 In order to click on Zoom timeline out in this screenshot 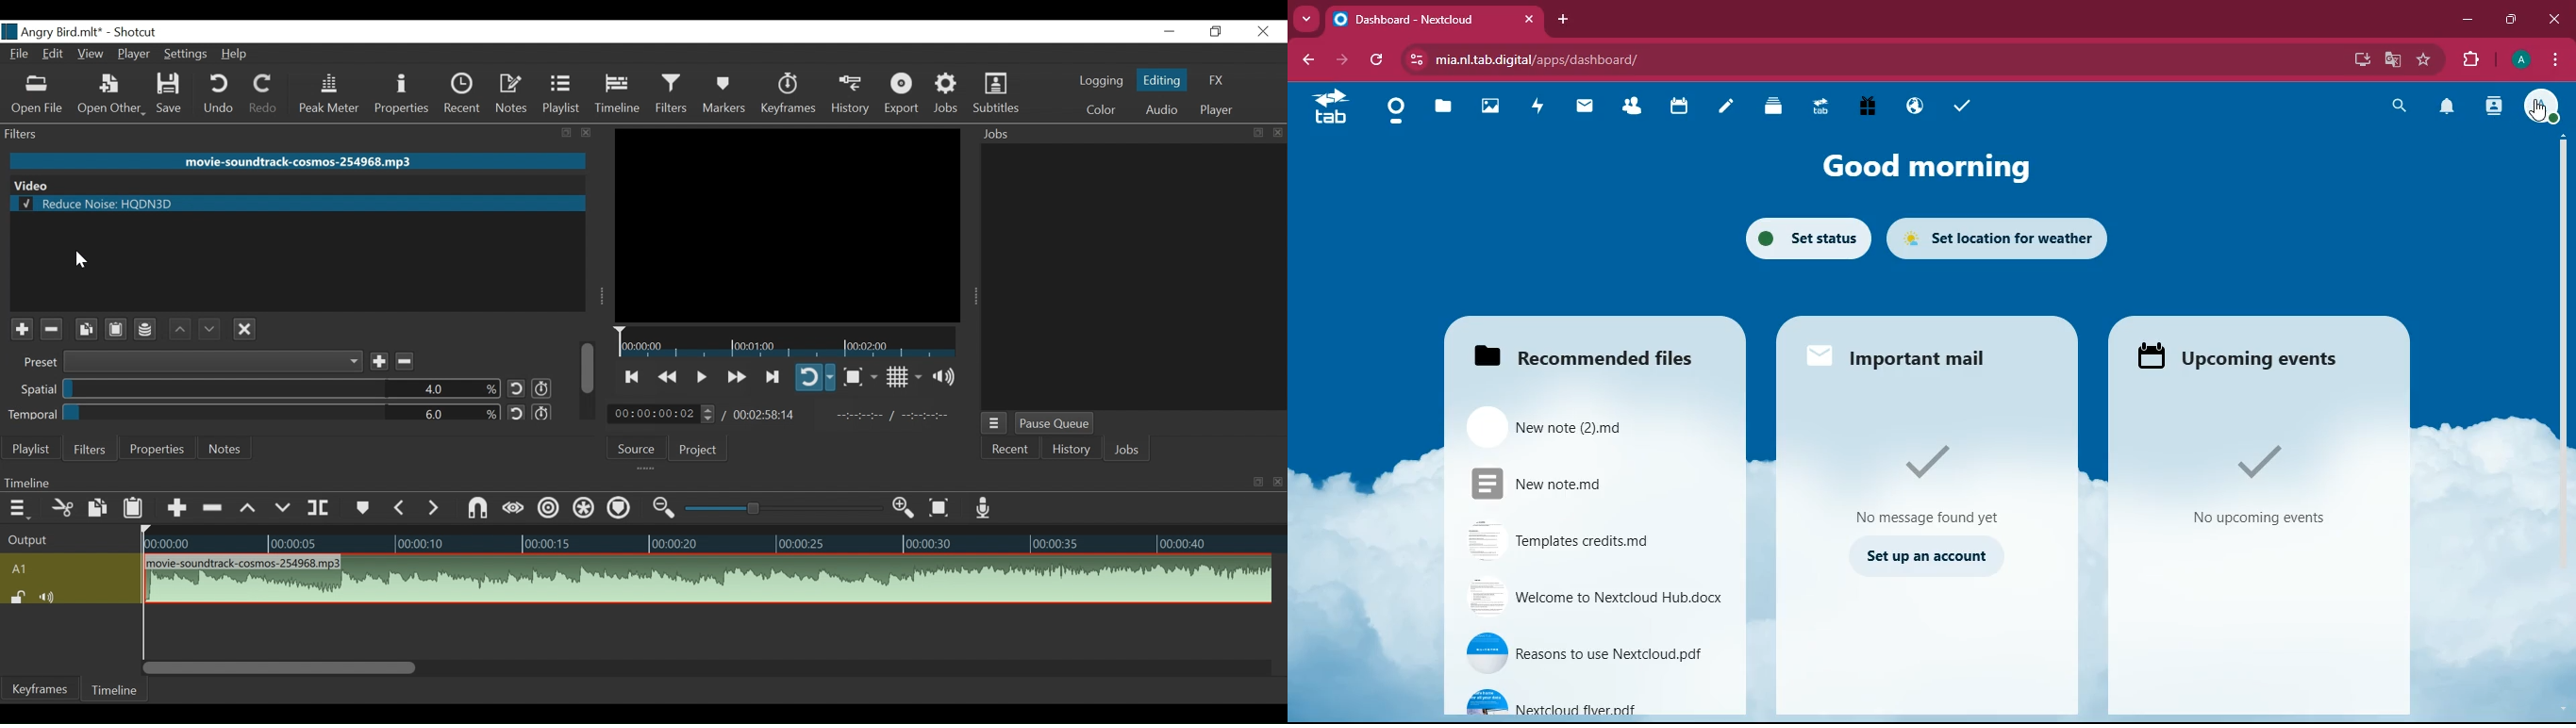, I will do `click(662, 509)`.